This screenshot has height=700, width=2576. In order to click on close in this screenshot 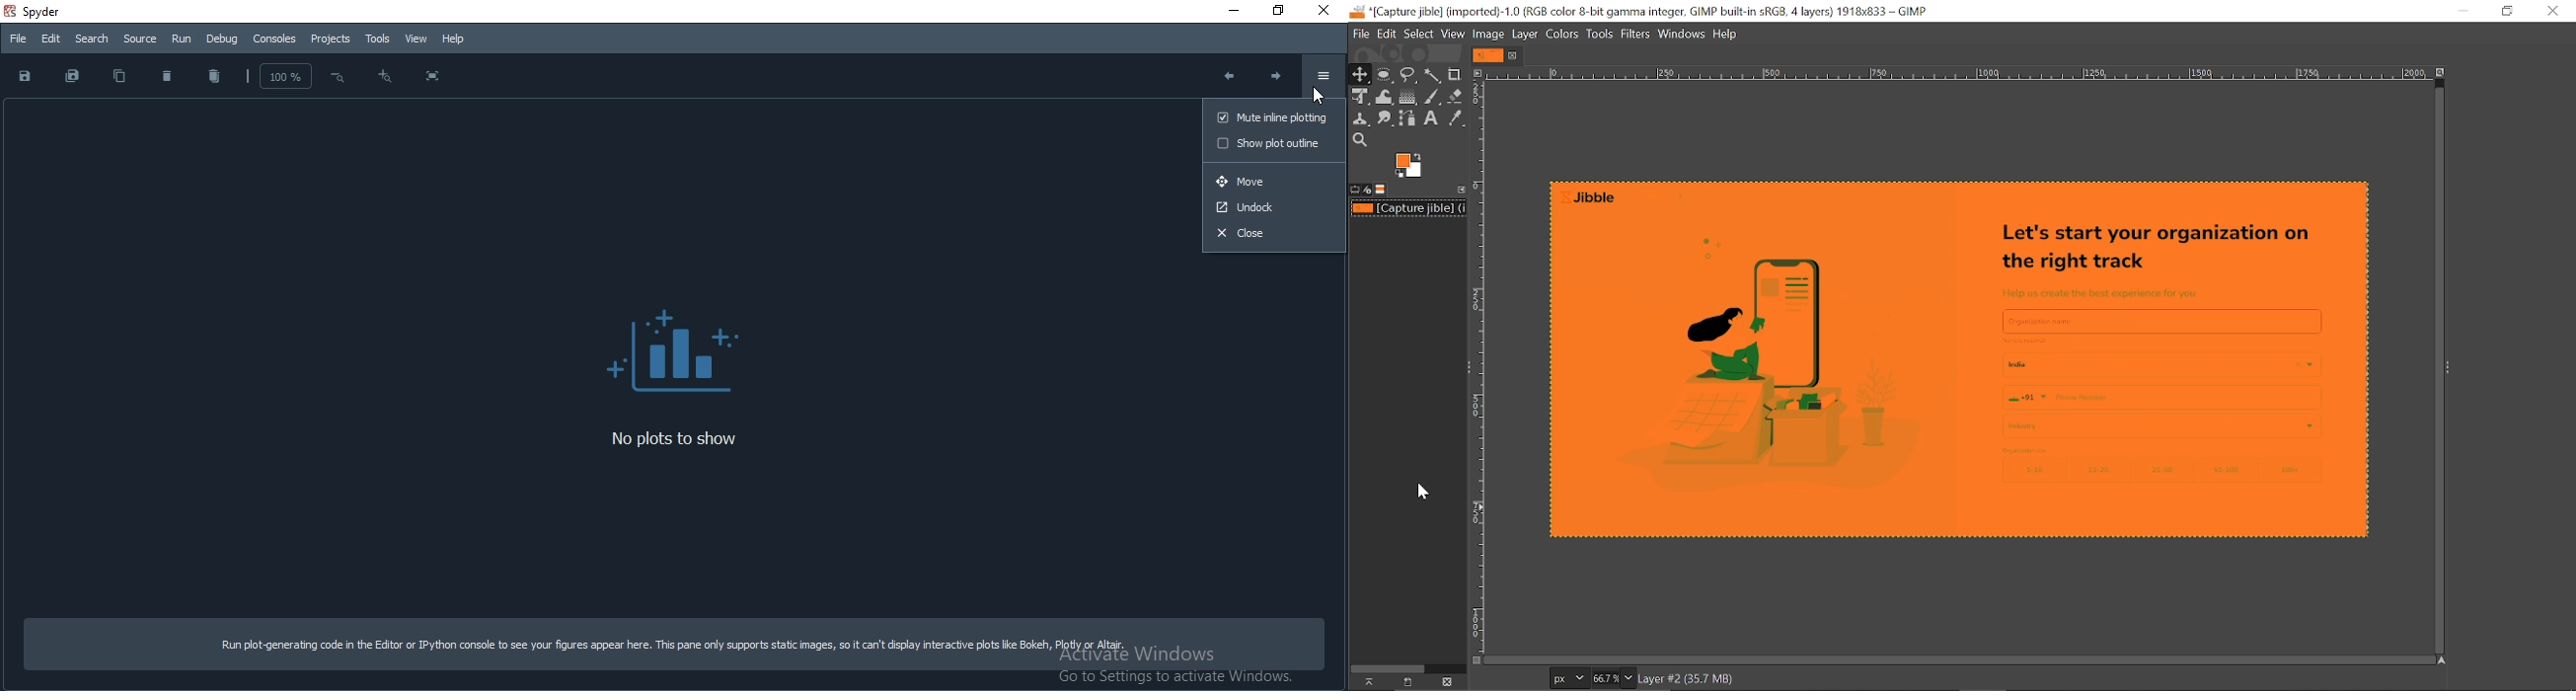, I will do `click(1326, 10)`.